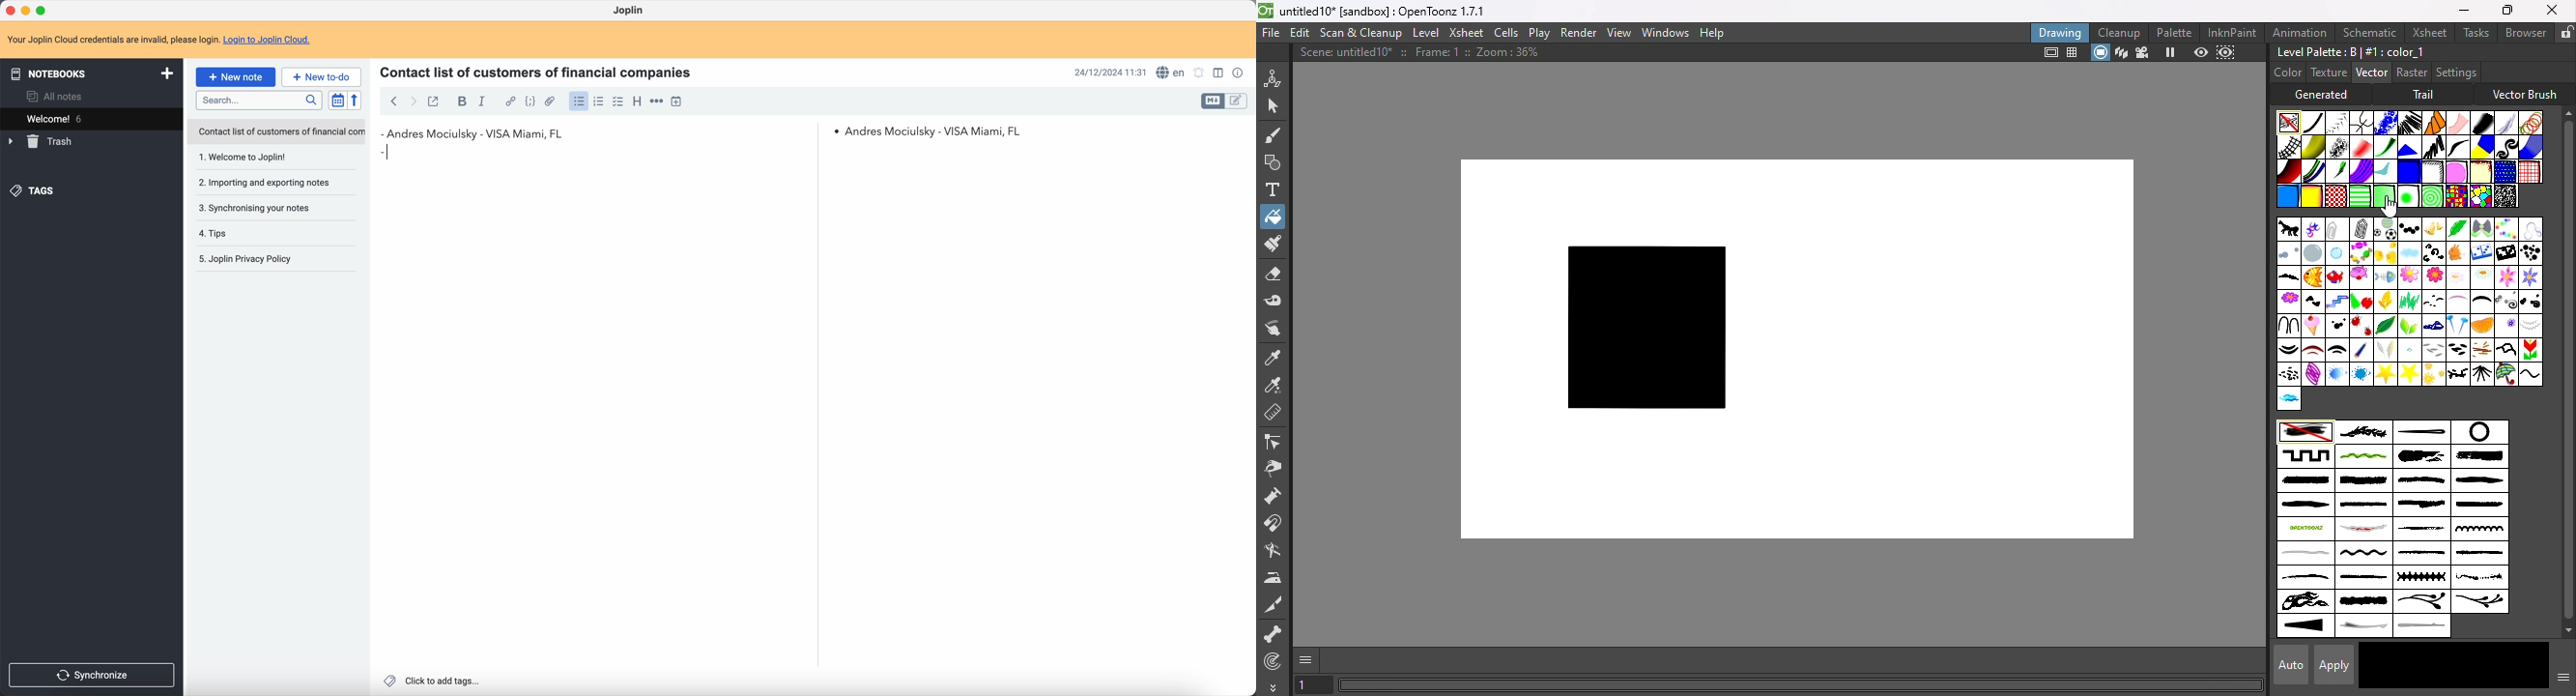  What do you see at coordinates (2425, 626) in the screenshot?
I see `trail_shape2` at bounding box center [2425, 626].